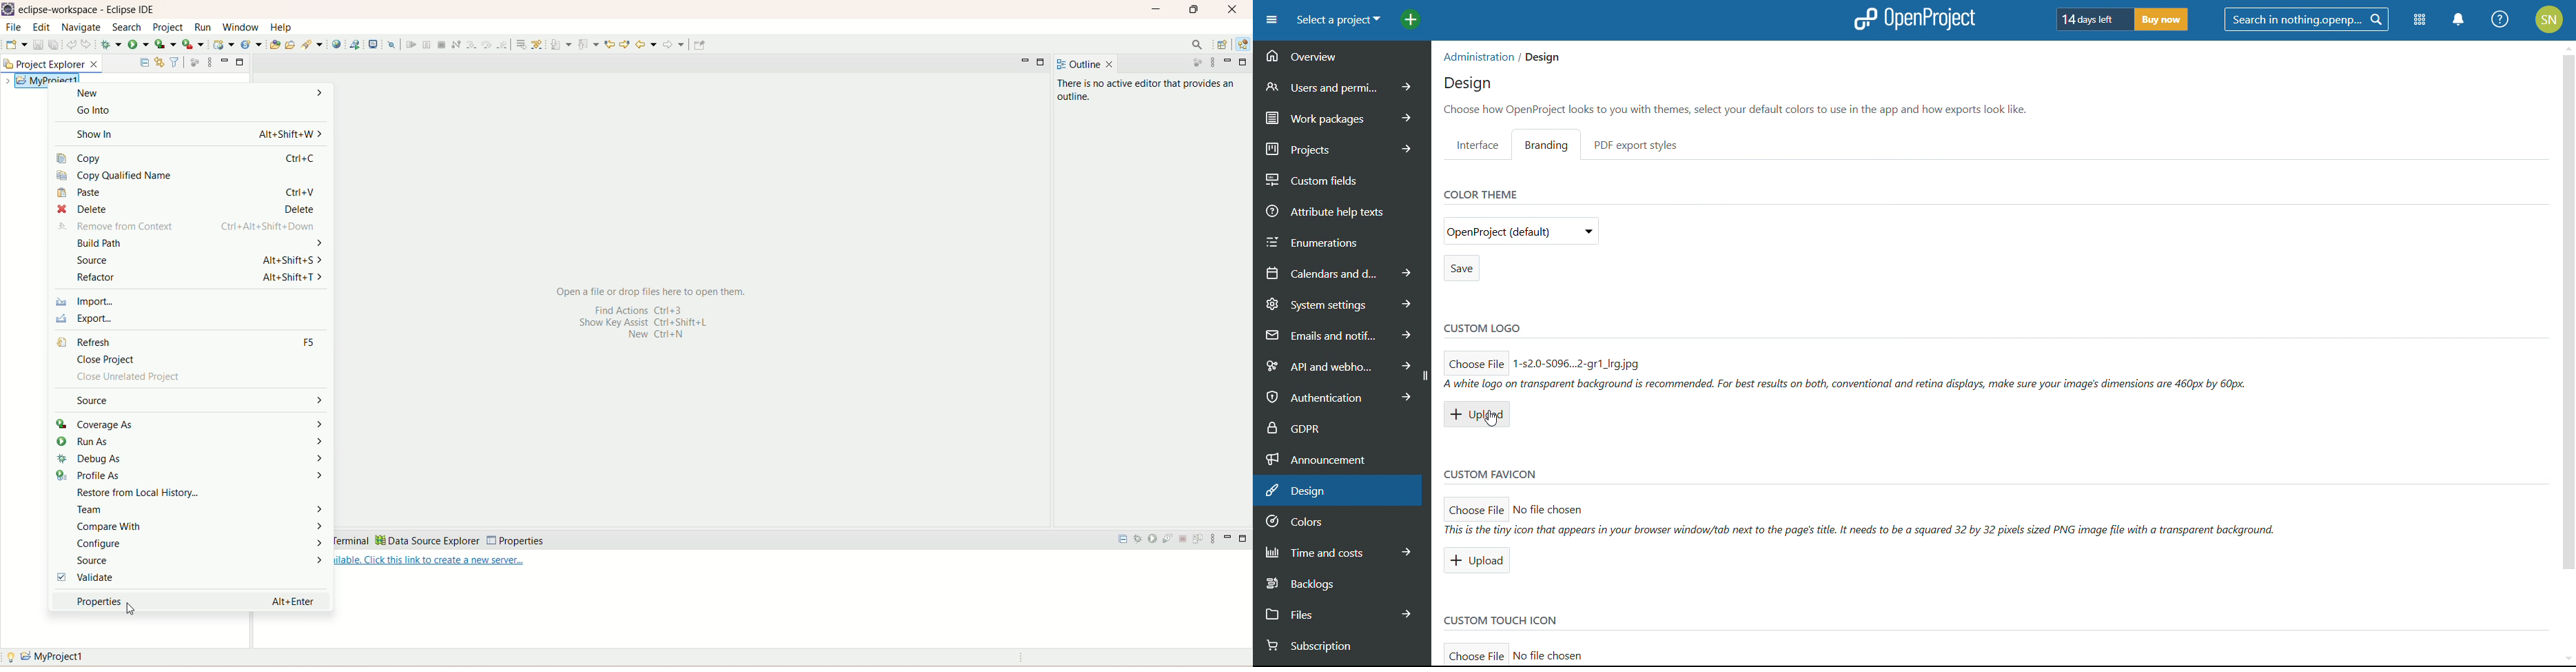 This screenshot has width=2576, height=672. Describe the element at coordinates (1339, 613) in the screenshot. I see `files` at that location.